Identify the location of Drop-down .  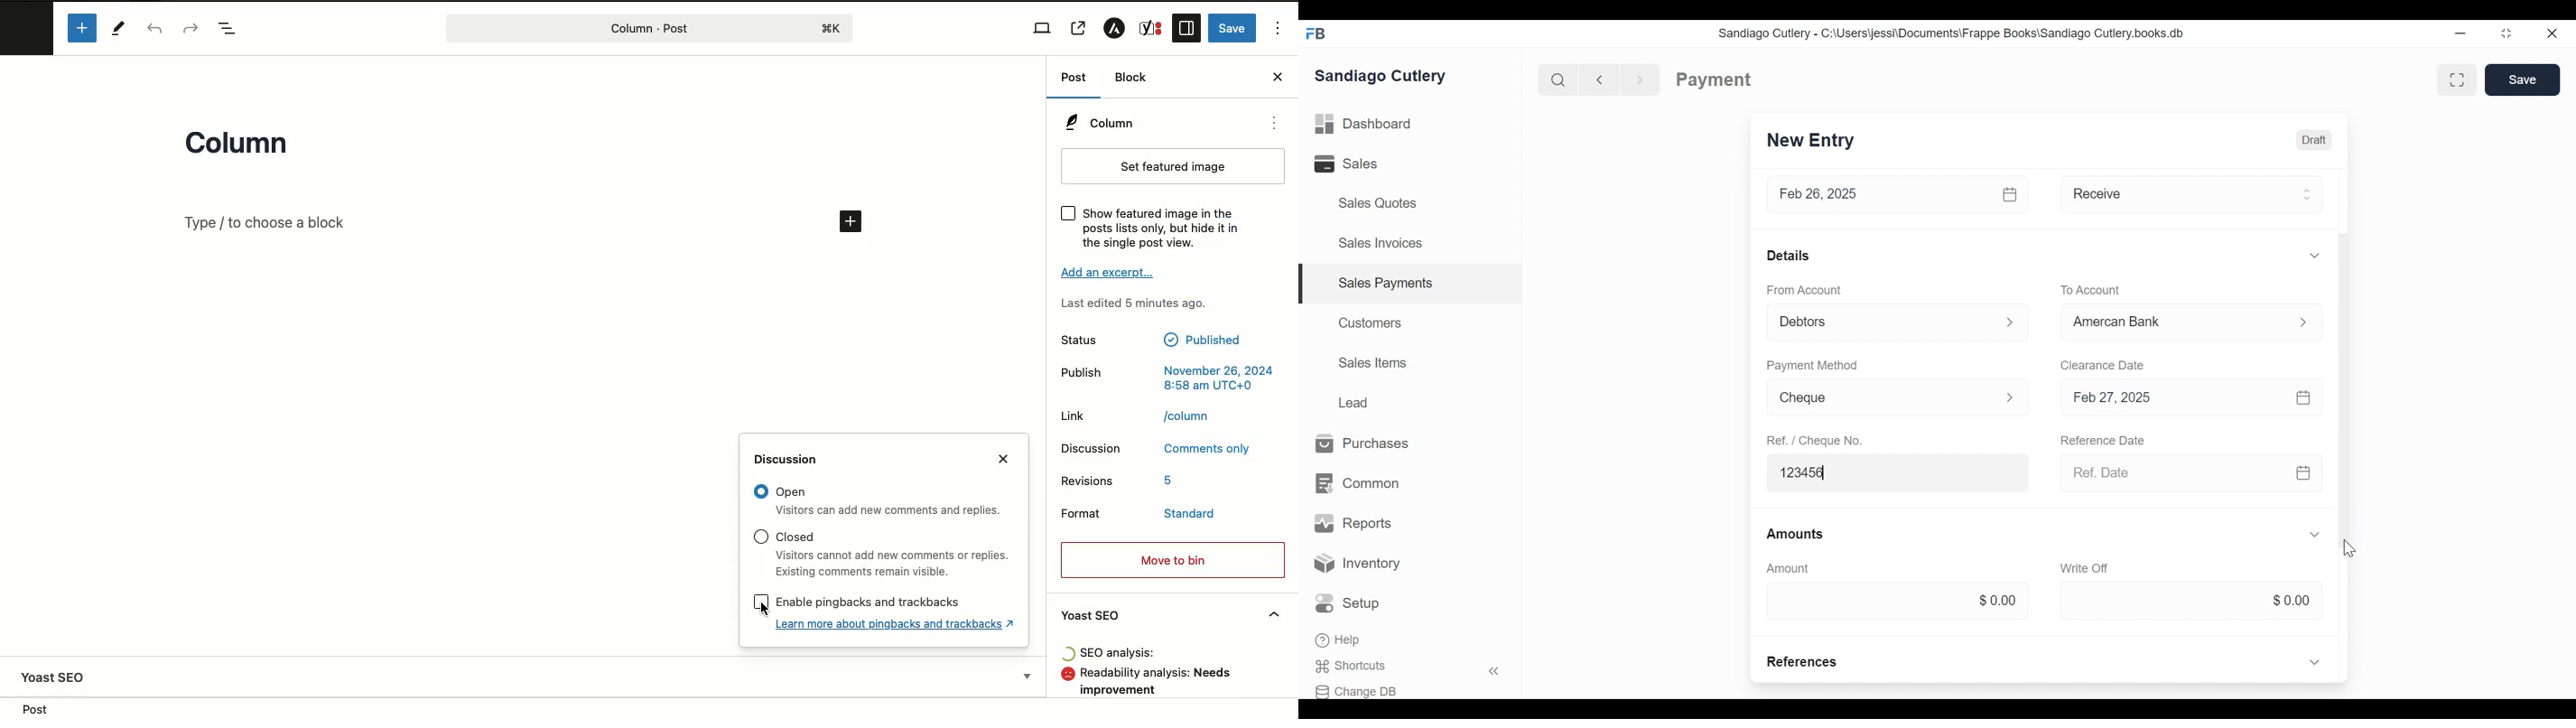
(1029, 676).